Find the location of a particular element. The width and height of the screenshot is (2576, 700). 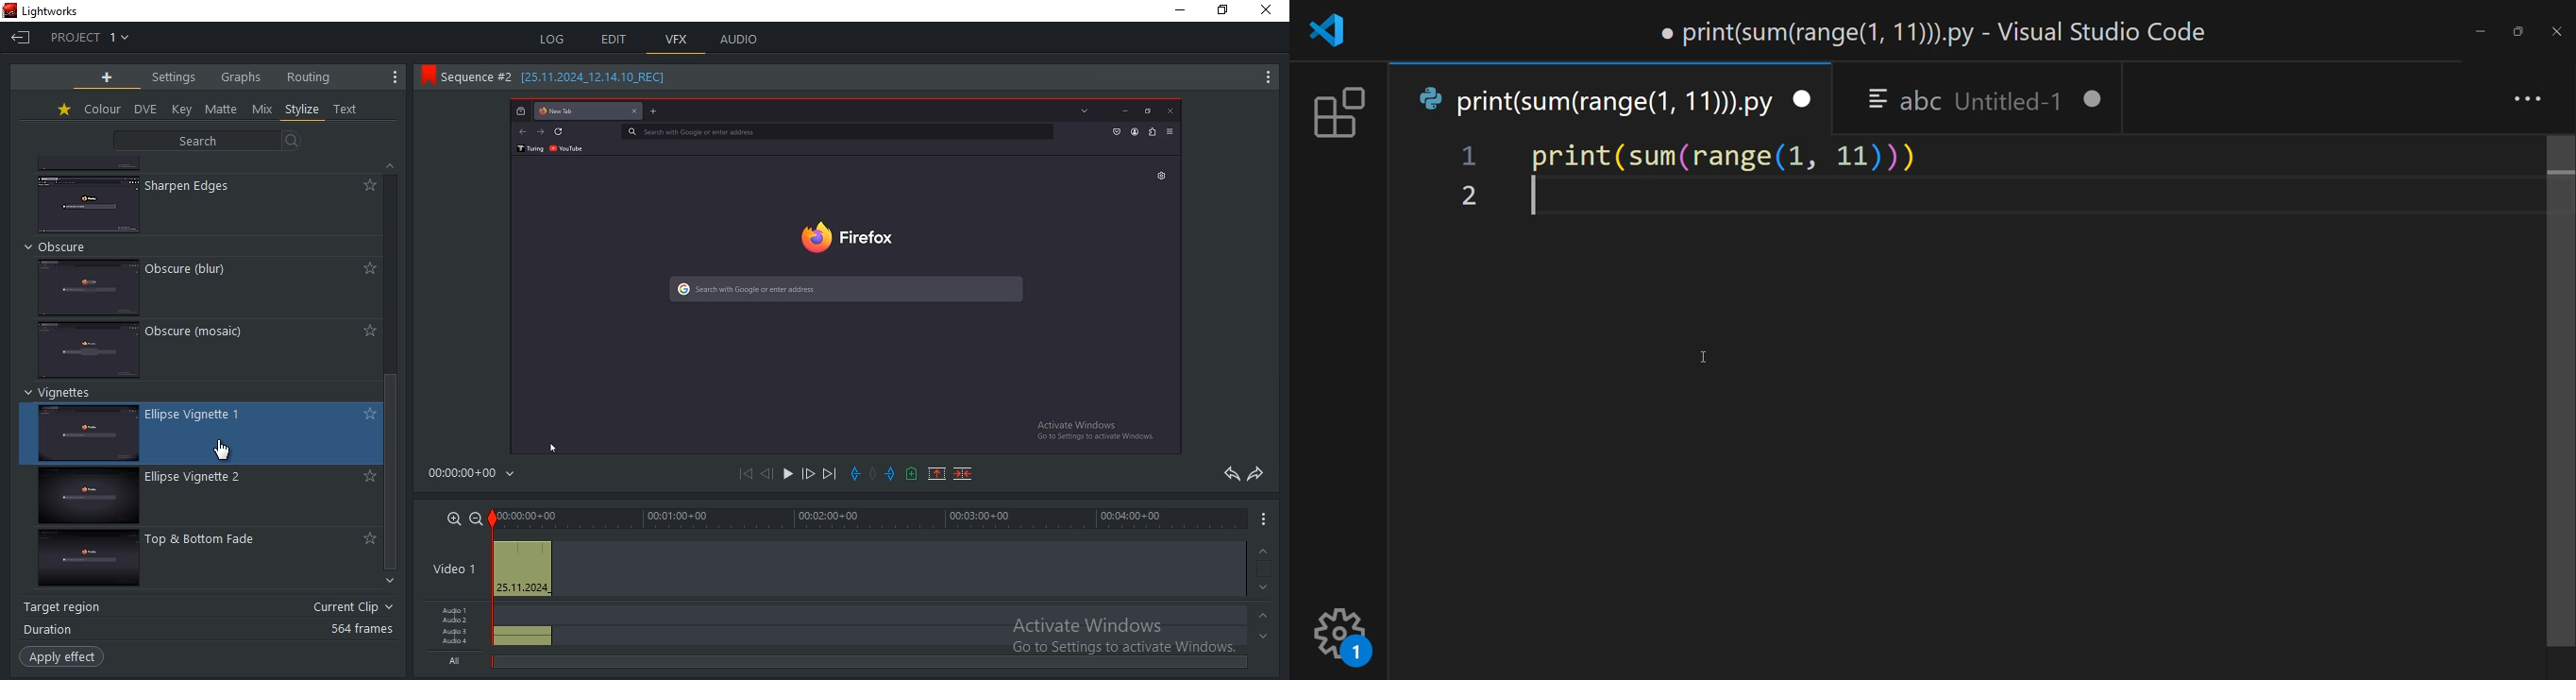

Video clip details is located at coordinates (523, 570).